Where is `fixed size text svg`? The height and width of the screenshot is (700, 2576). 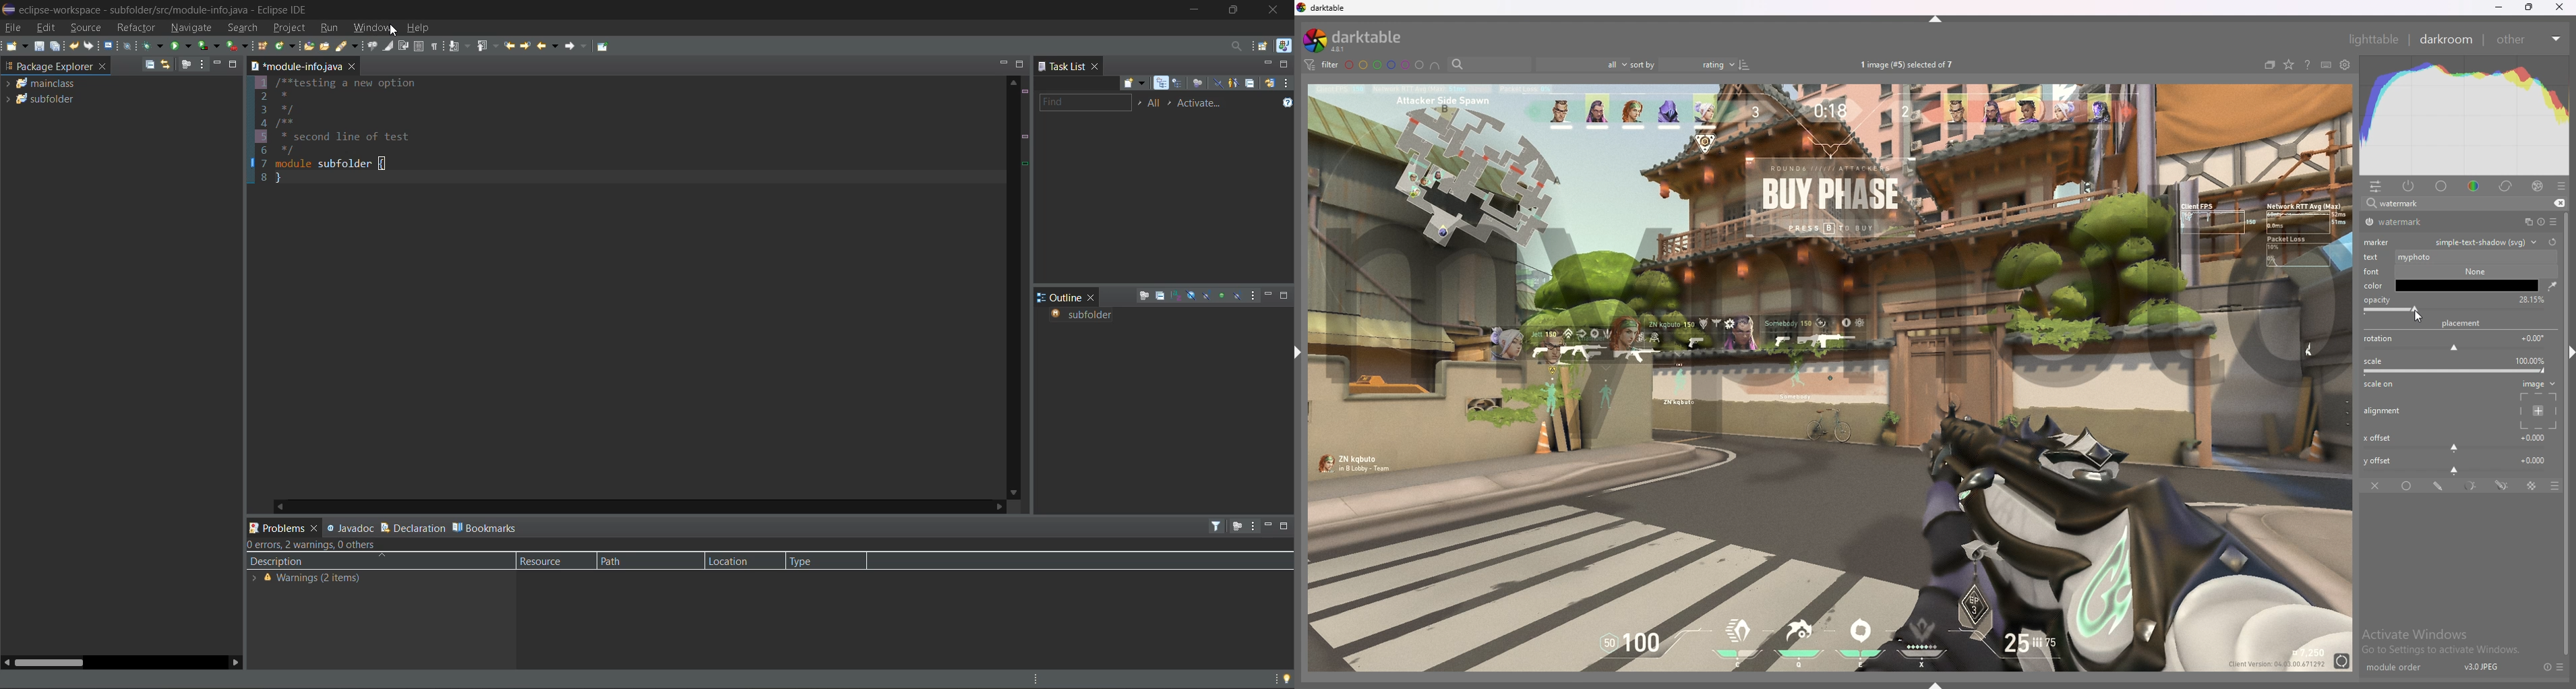 fixed size text svg is located at coordinates (2469, 255).